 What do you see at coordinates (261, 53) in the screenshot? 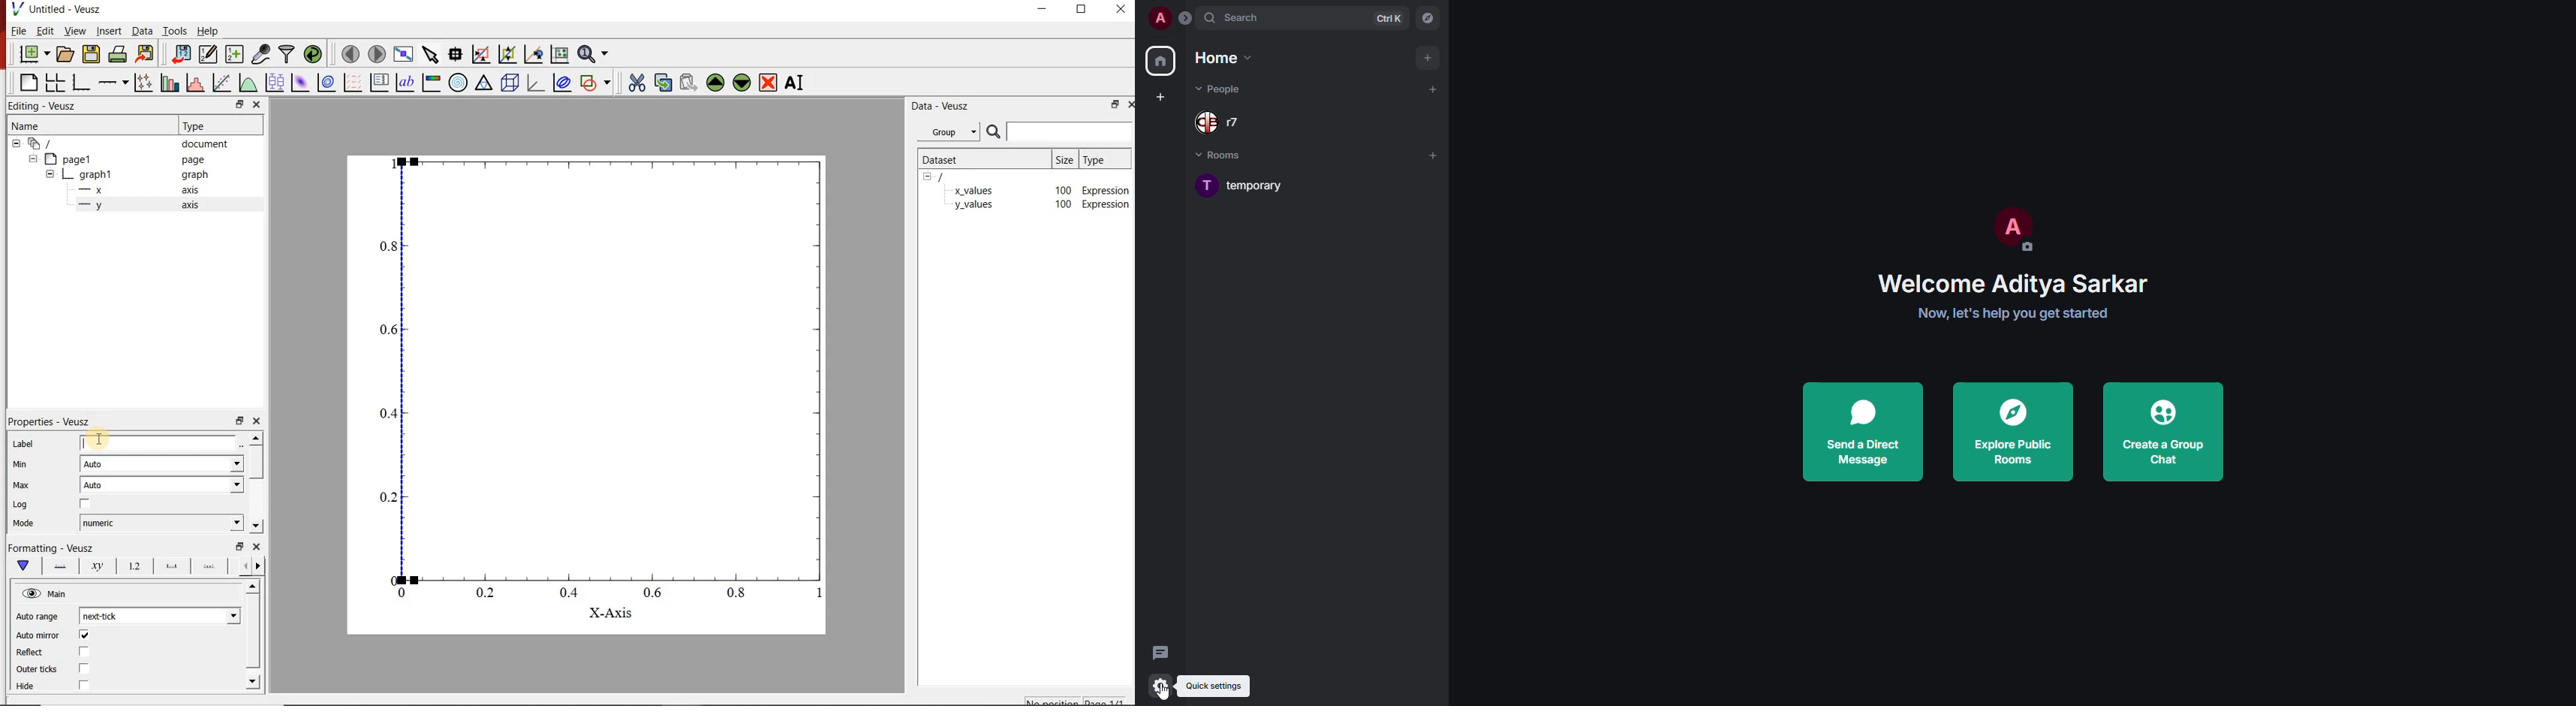
I see `capture remote data` at bounding box center [261, 53].